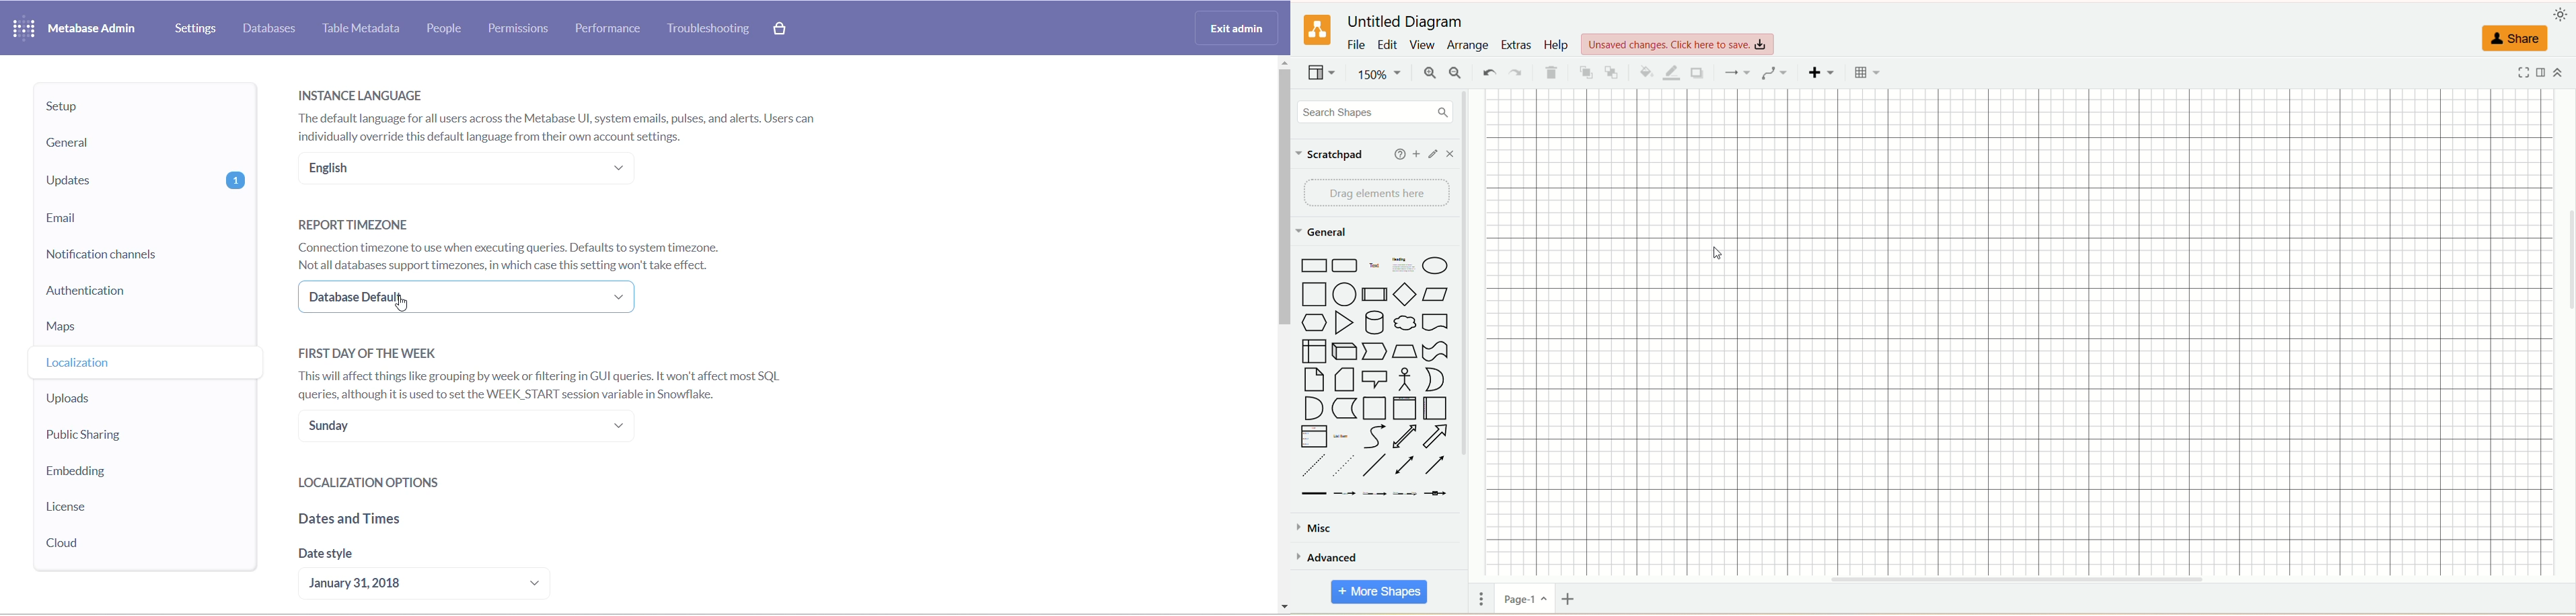 Image resolution: width=2576 pixels, height=616 pixels. Describe the element at coordinates (1343, 436) in the screenshot. I see `list items` at that location.